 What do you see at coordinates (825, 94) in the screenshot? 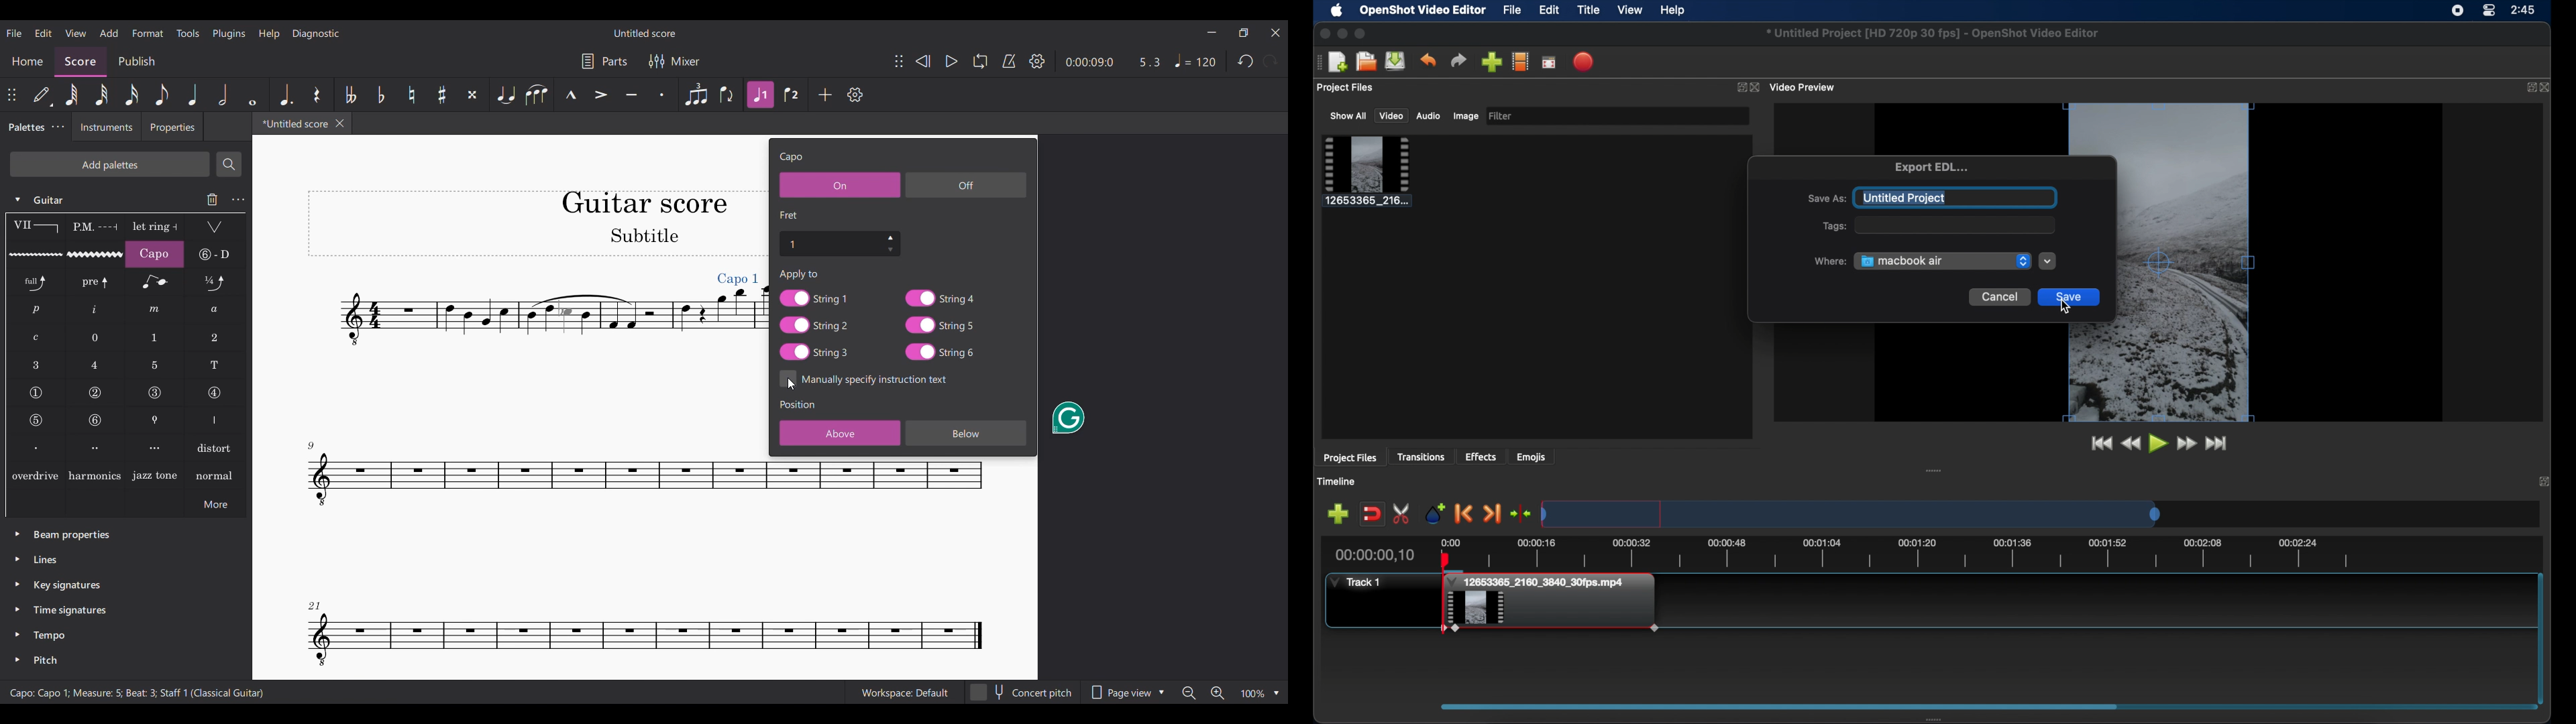
I see `Add` at bounding box center [825, 94].